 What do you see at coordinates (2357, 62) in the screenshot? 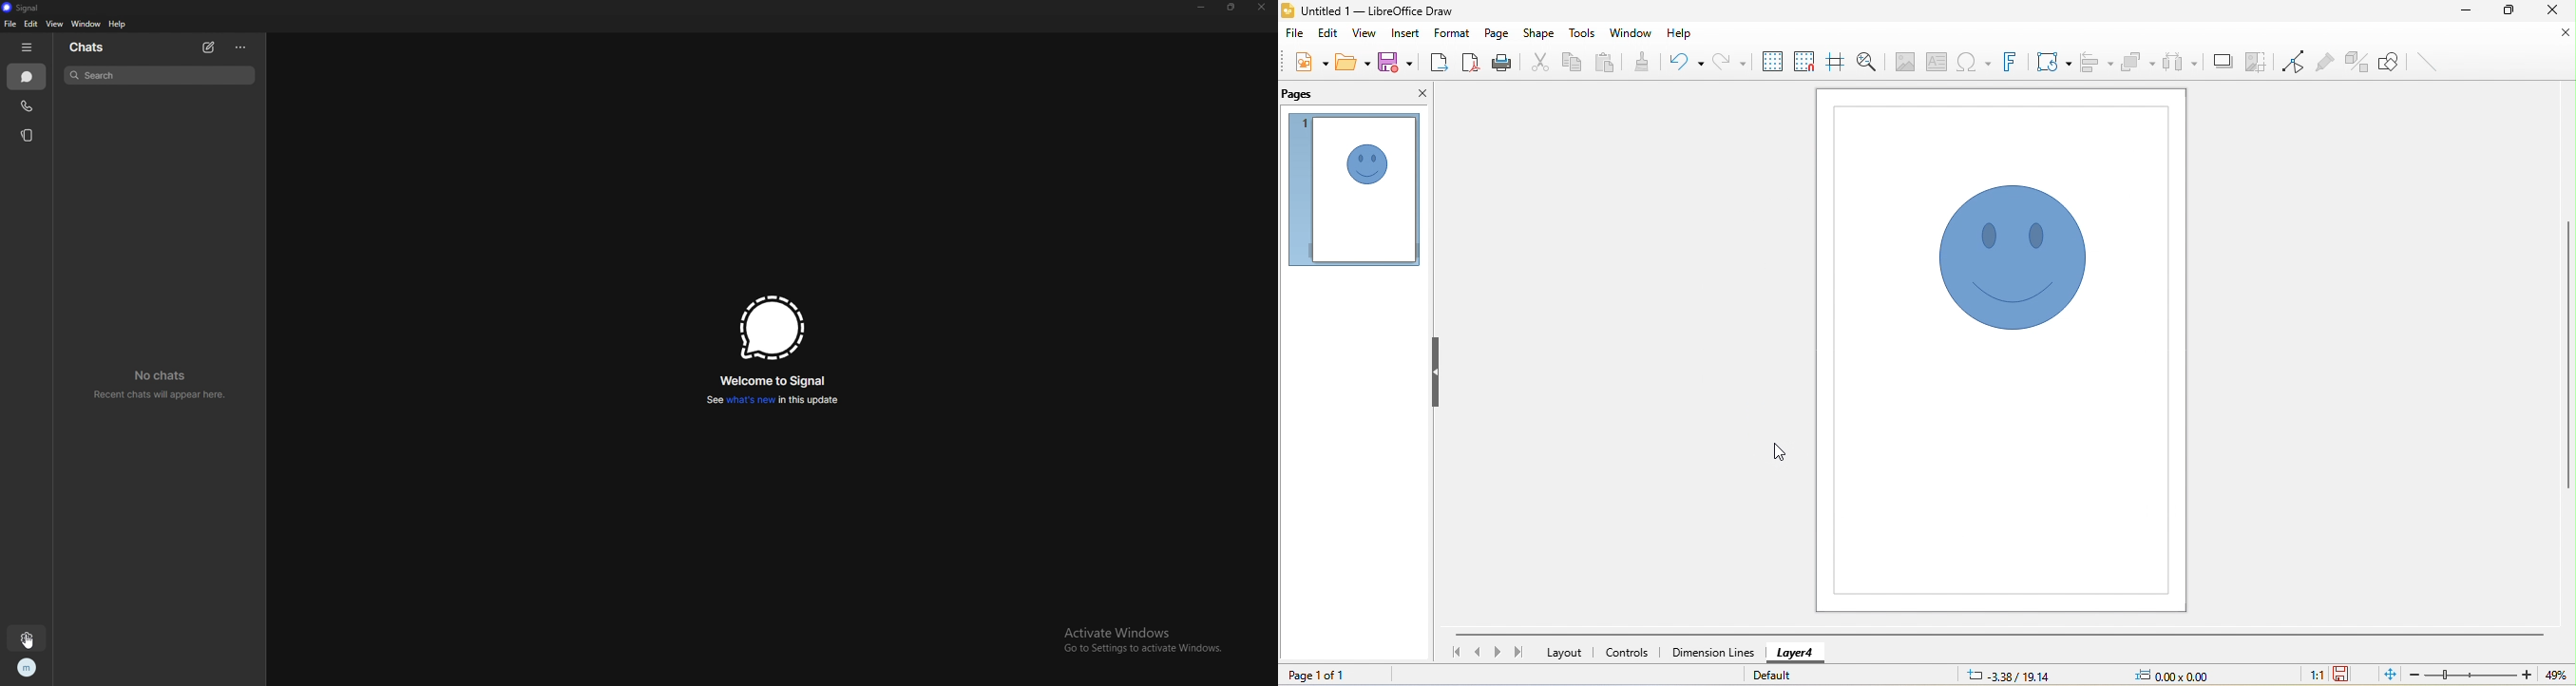
I see `toggle extrusion` at bounding box center [2357, 62].